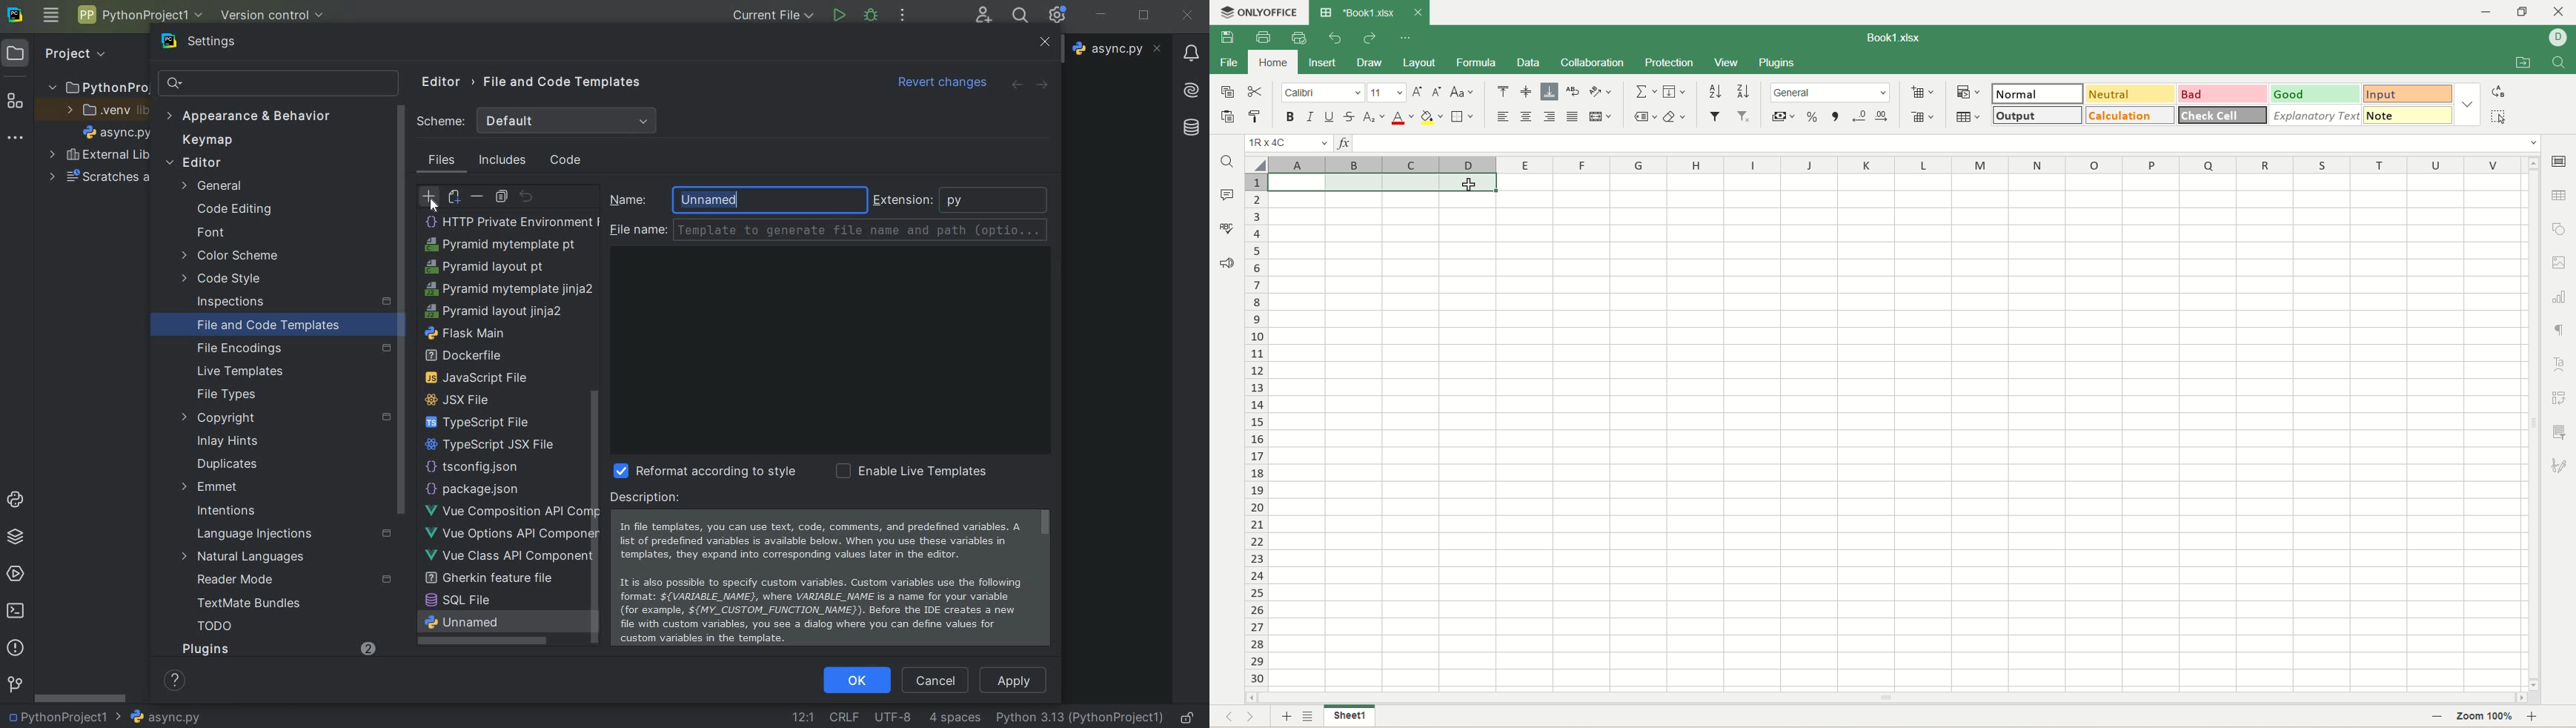  I want to click on plugins, so click(1776, 62).